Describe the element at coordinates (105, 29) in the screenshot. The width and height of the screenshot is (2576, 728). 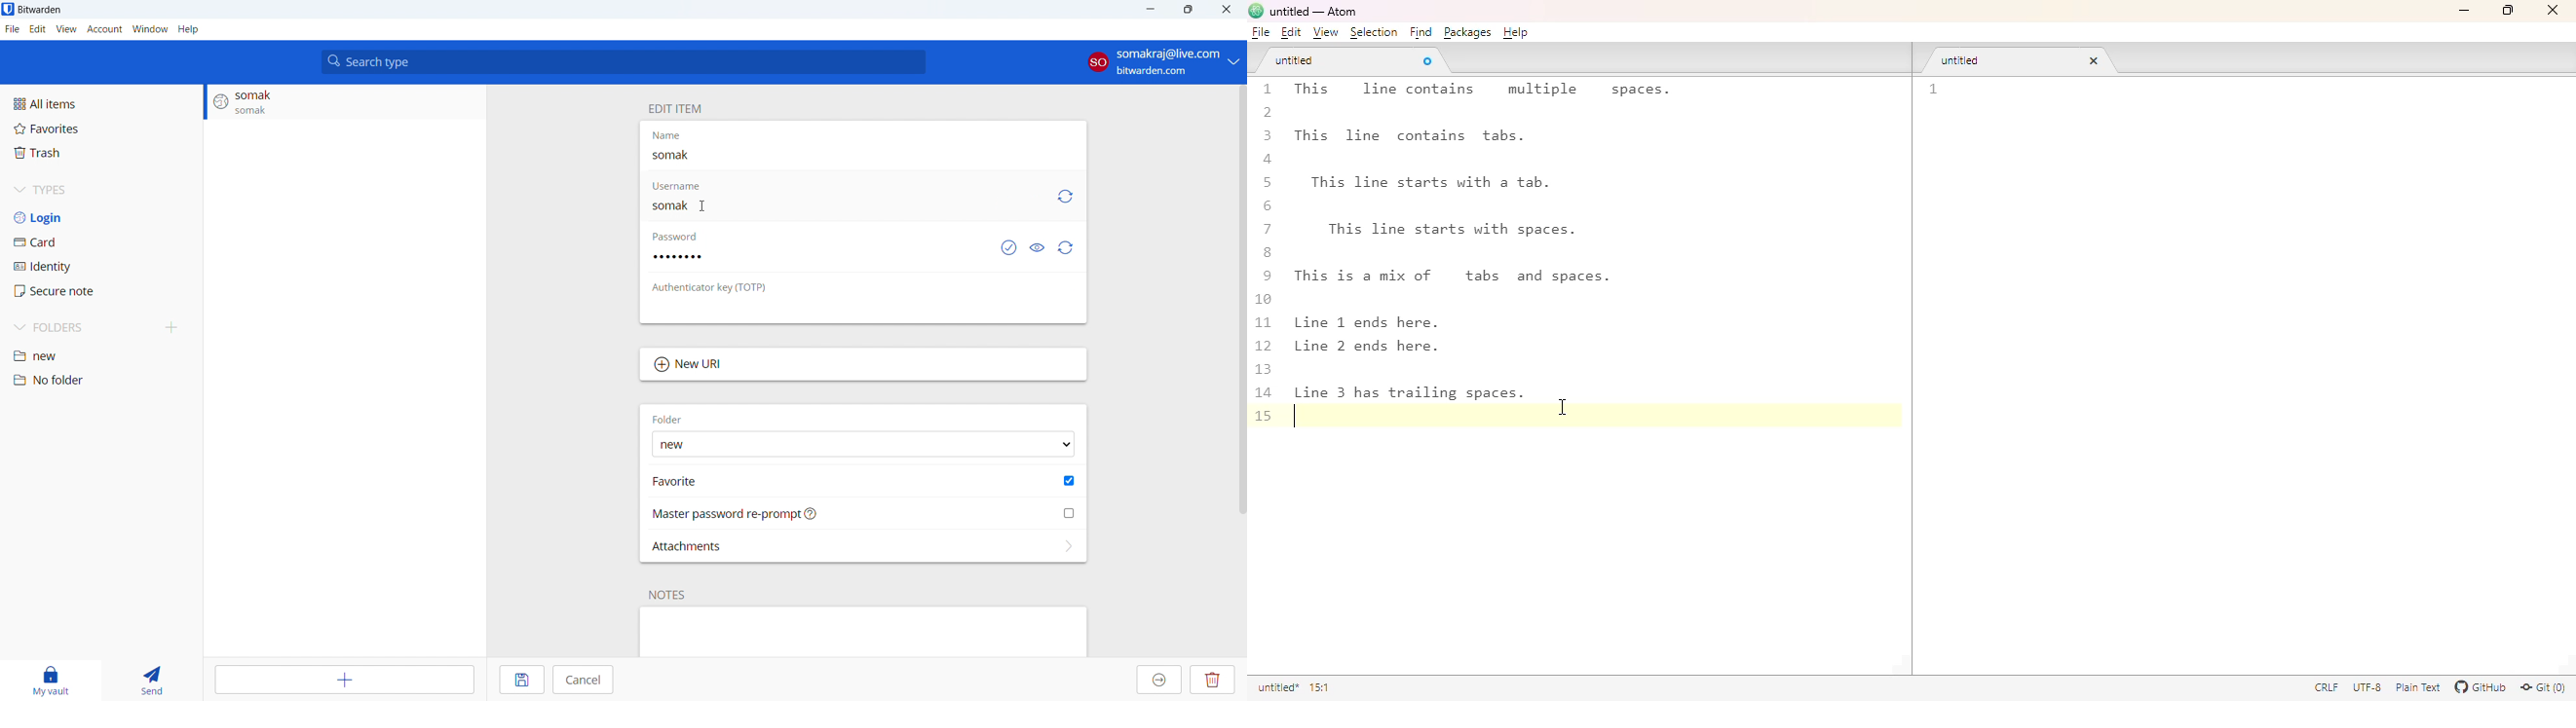
I see `account` at that location.